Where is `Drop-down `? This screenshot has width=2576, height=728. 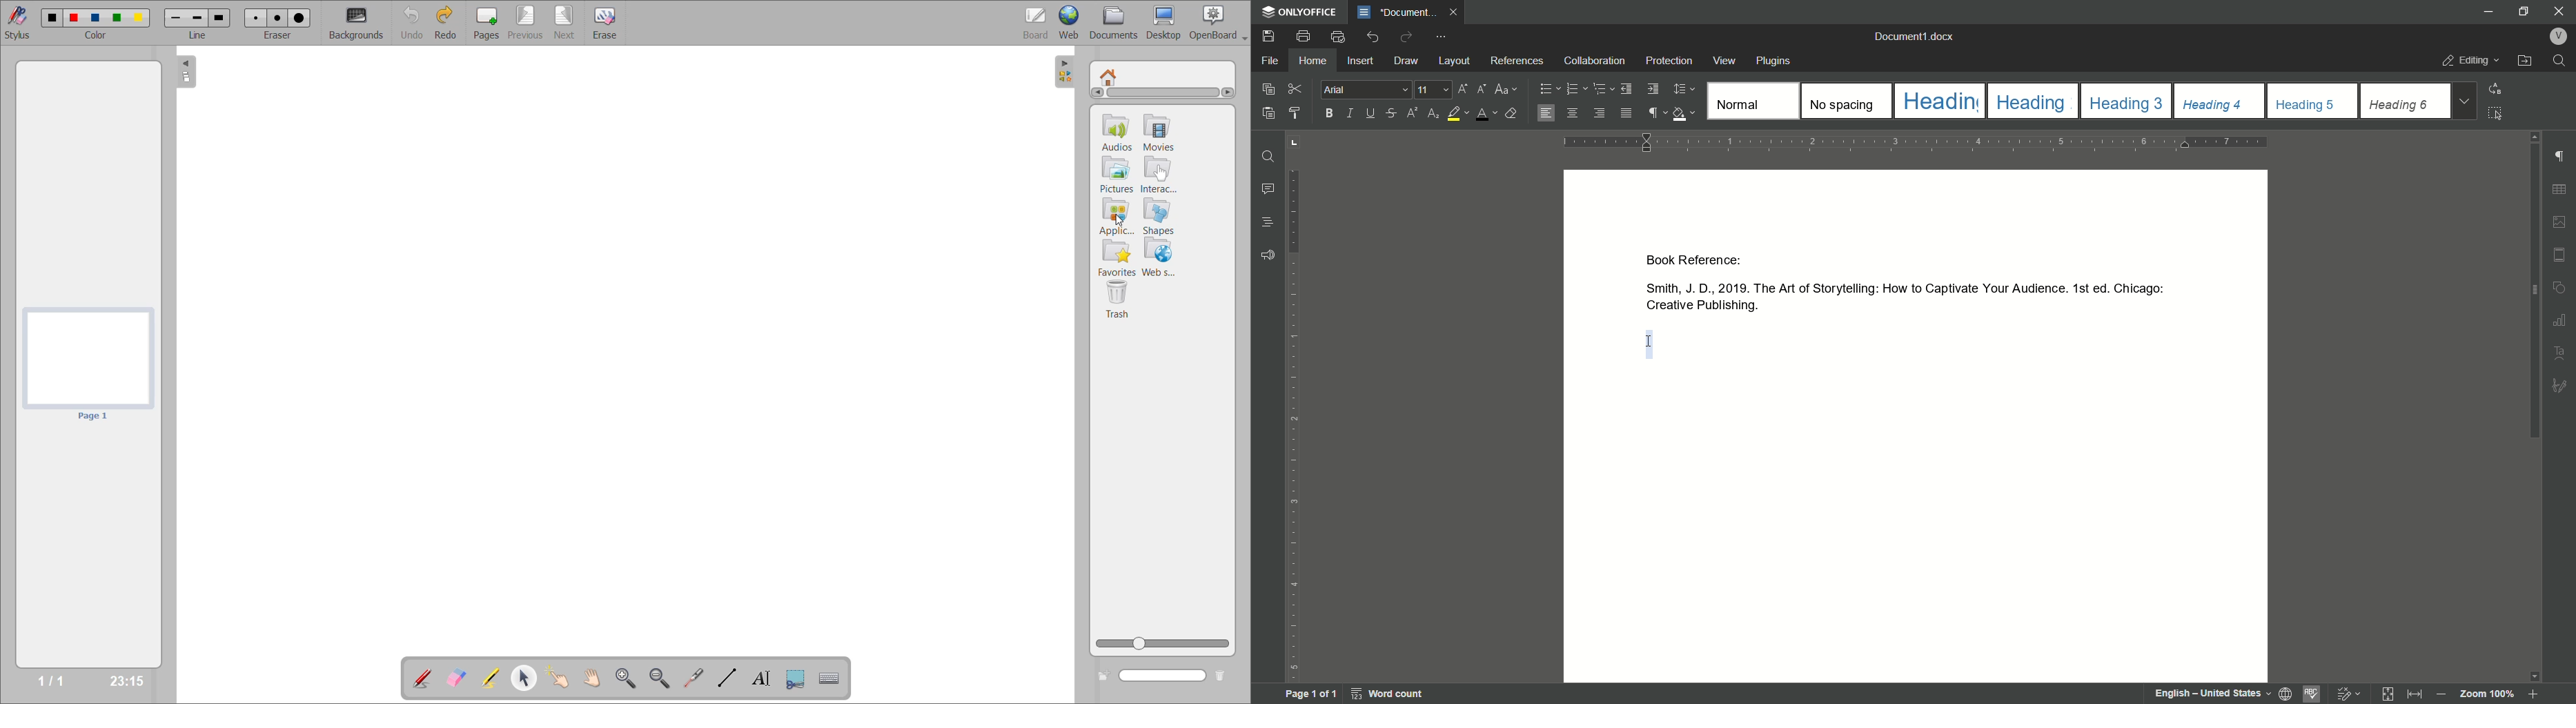 Drop-down  is located at coordinates (2464, 101).